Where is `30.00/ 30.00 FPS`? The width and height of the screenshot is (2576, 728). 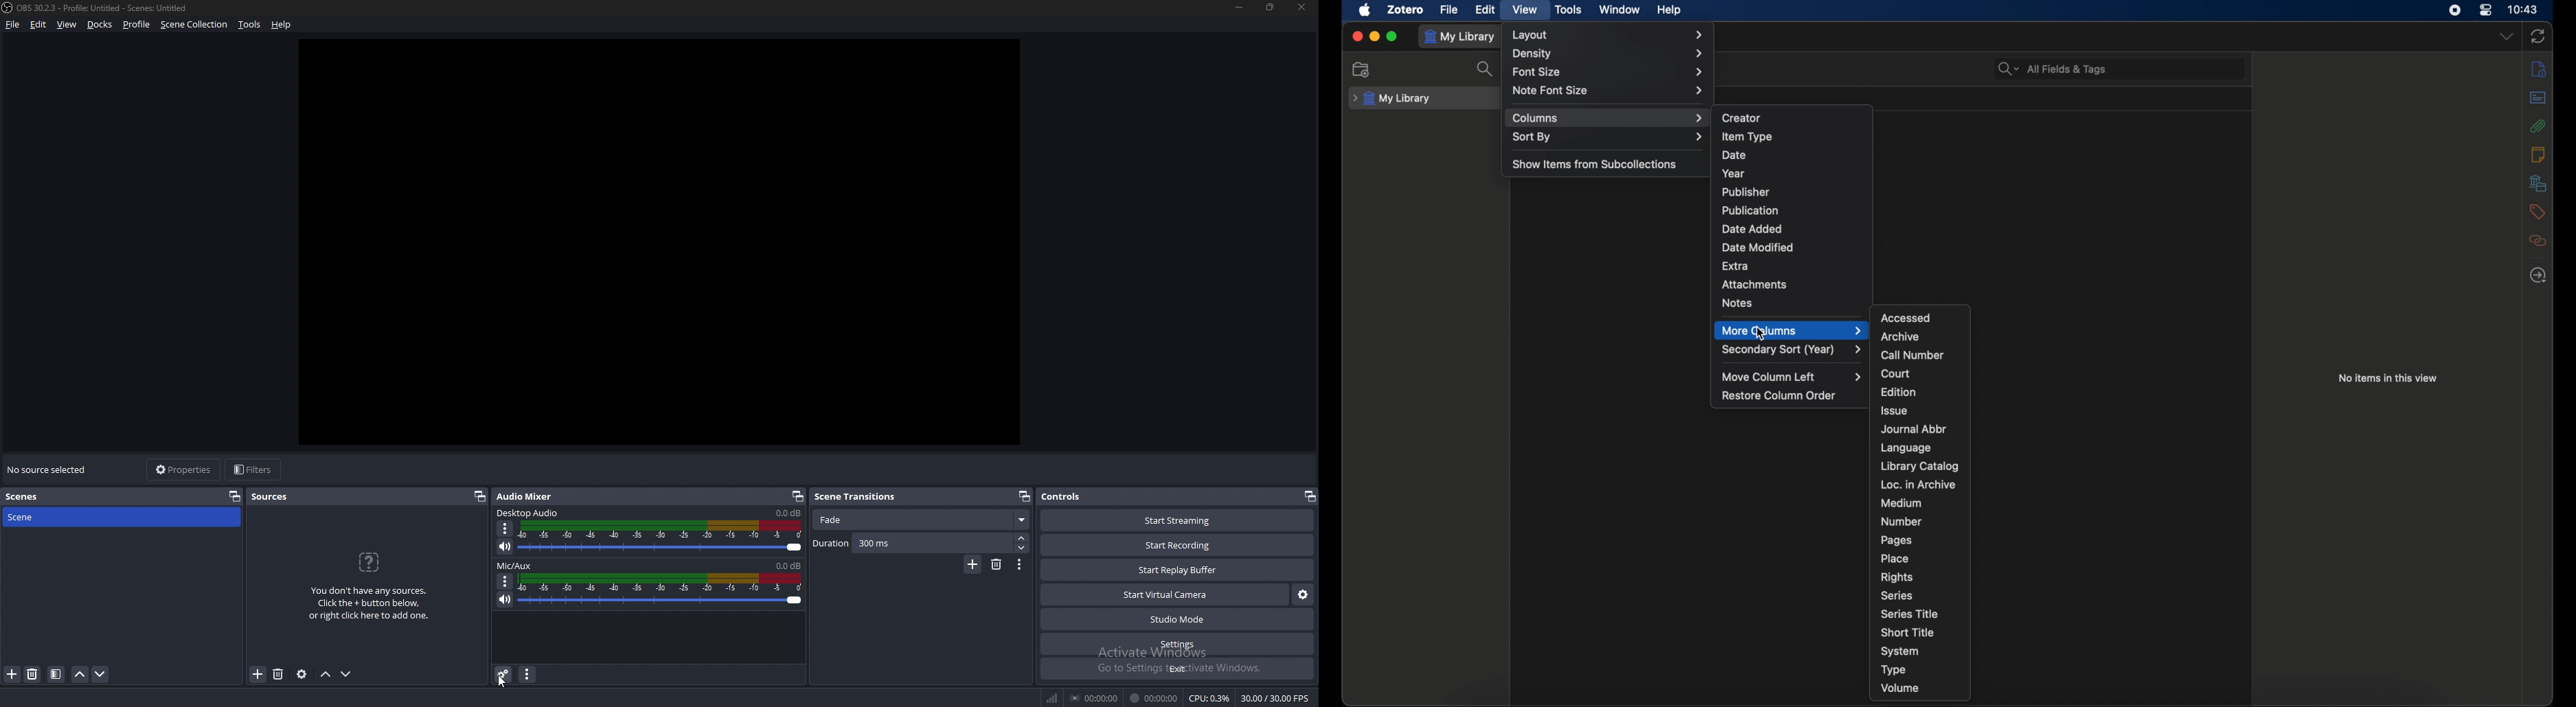
30.00/ 30.00 FPS is located at coordinates (1277, 697).